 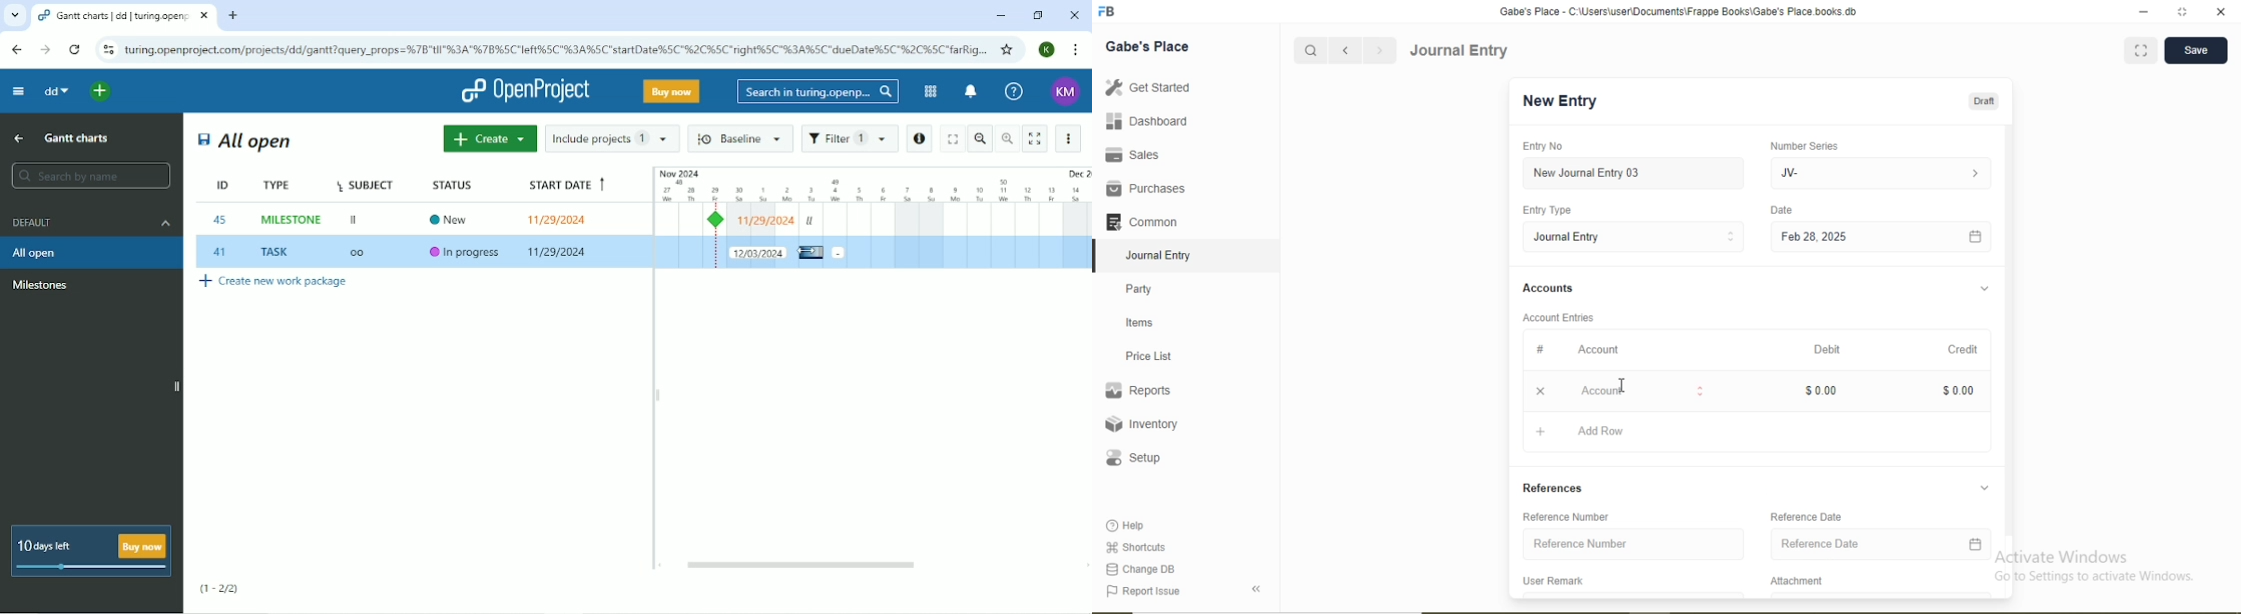 What do you see at coordinates (919, 139) in the screenshot?
I see `Open details view` at bounding box center [919, 139].